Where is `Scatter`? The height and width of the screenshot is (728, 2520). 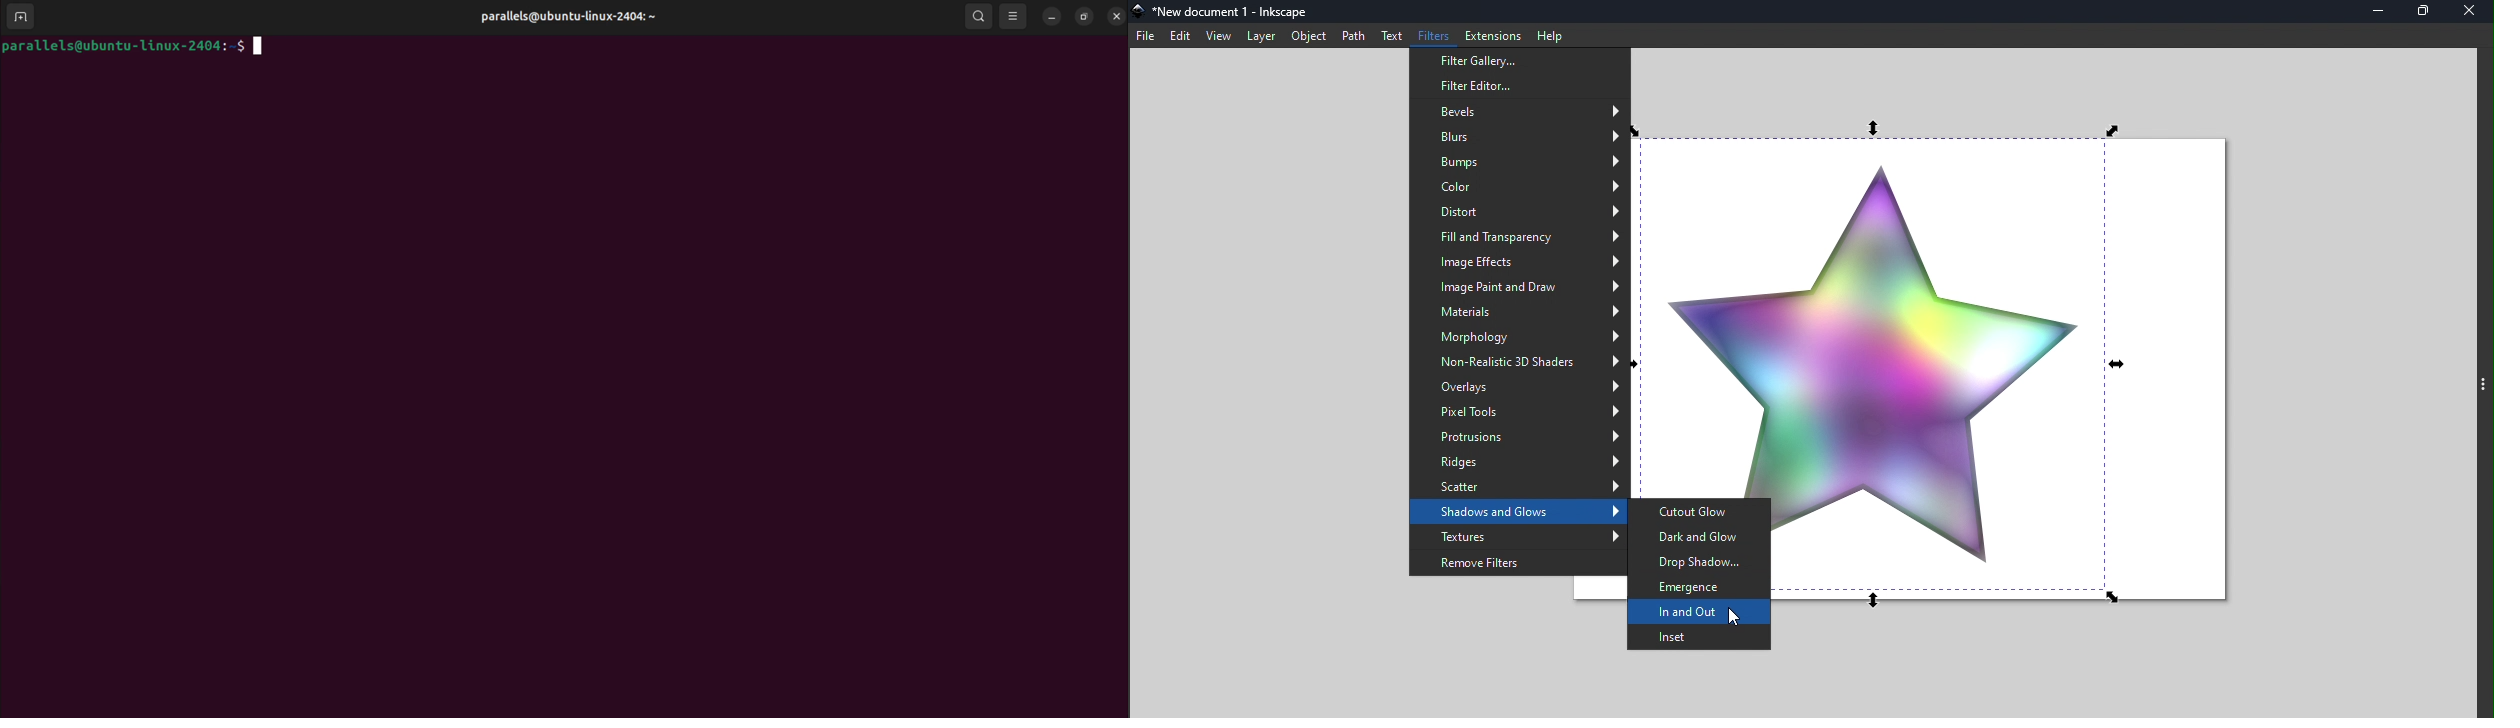
Scatter is located at coordinates (1522, 487).